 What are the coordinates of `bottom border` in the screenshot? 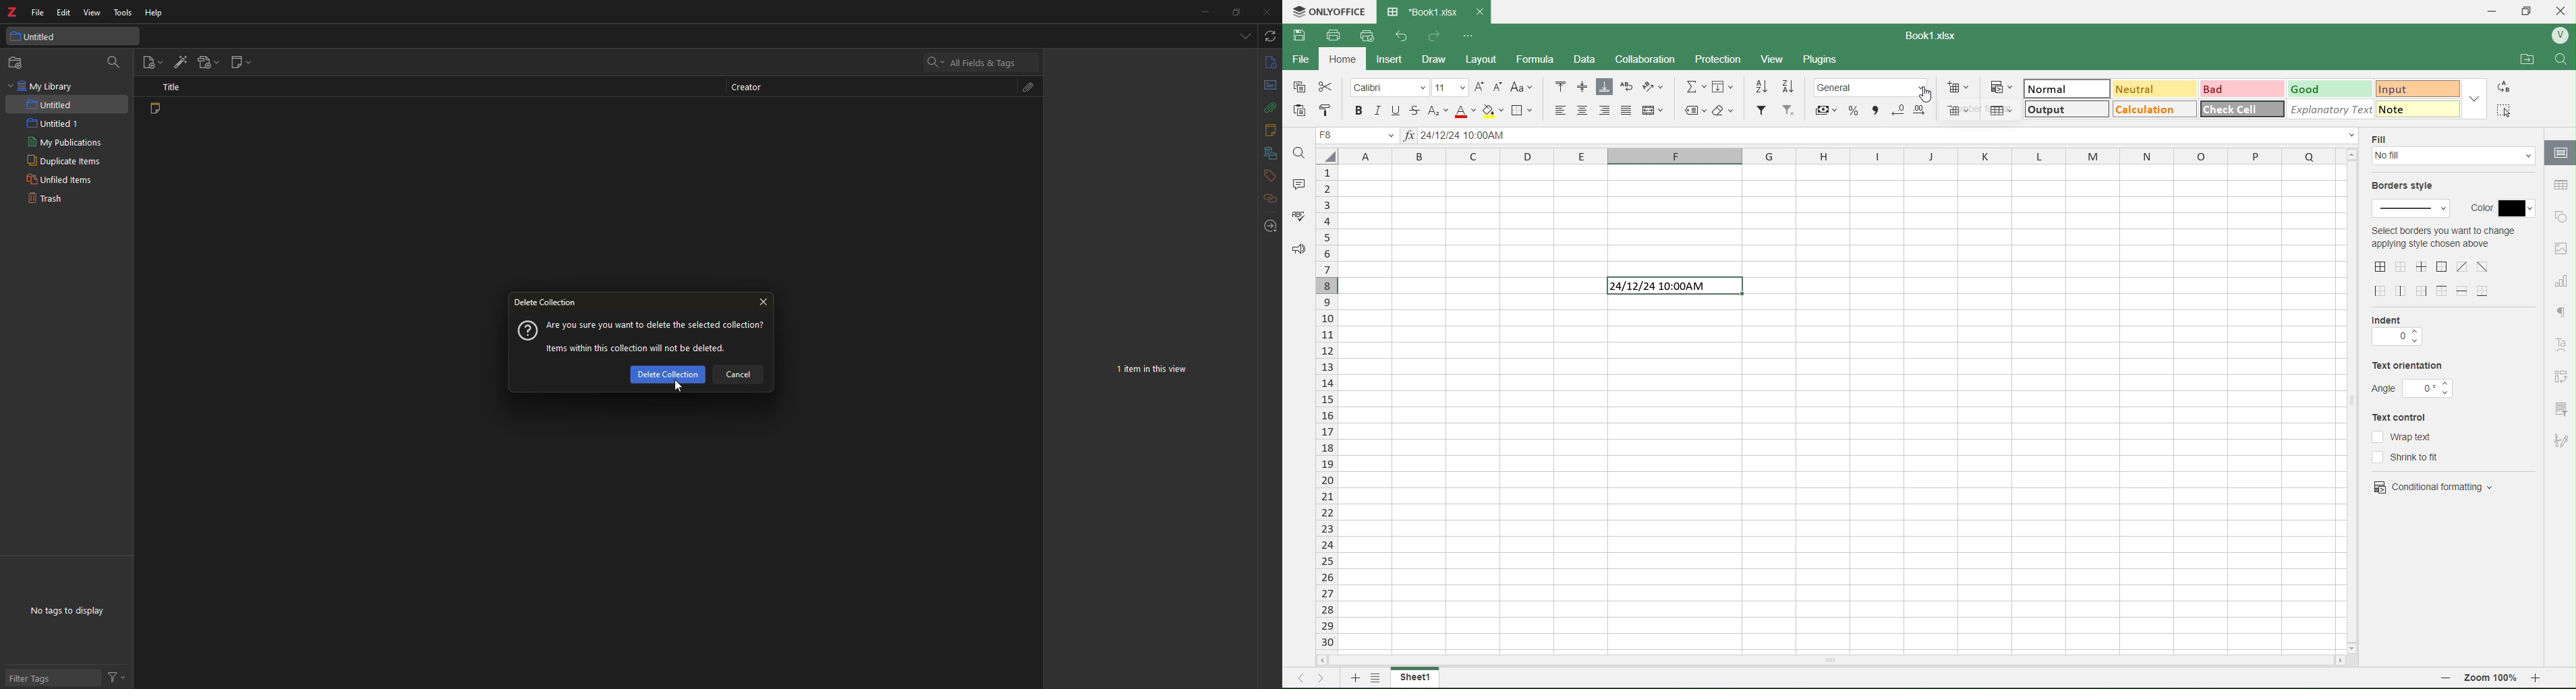 It's located at (2484, 290).